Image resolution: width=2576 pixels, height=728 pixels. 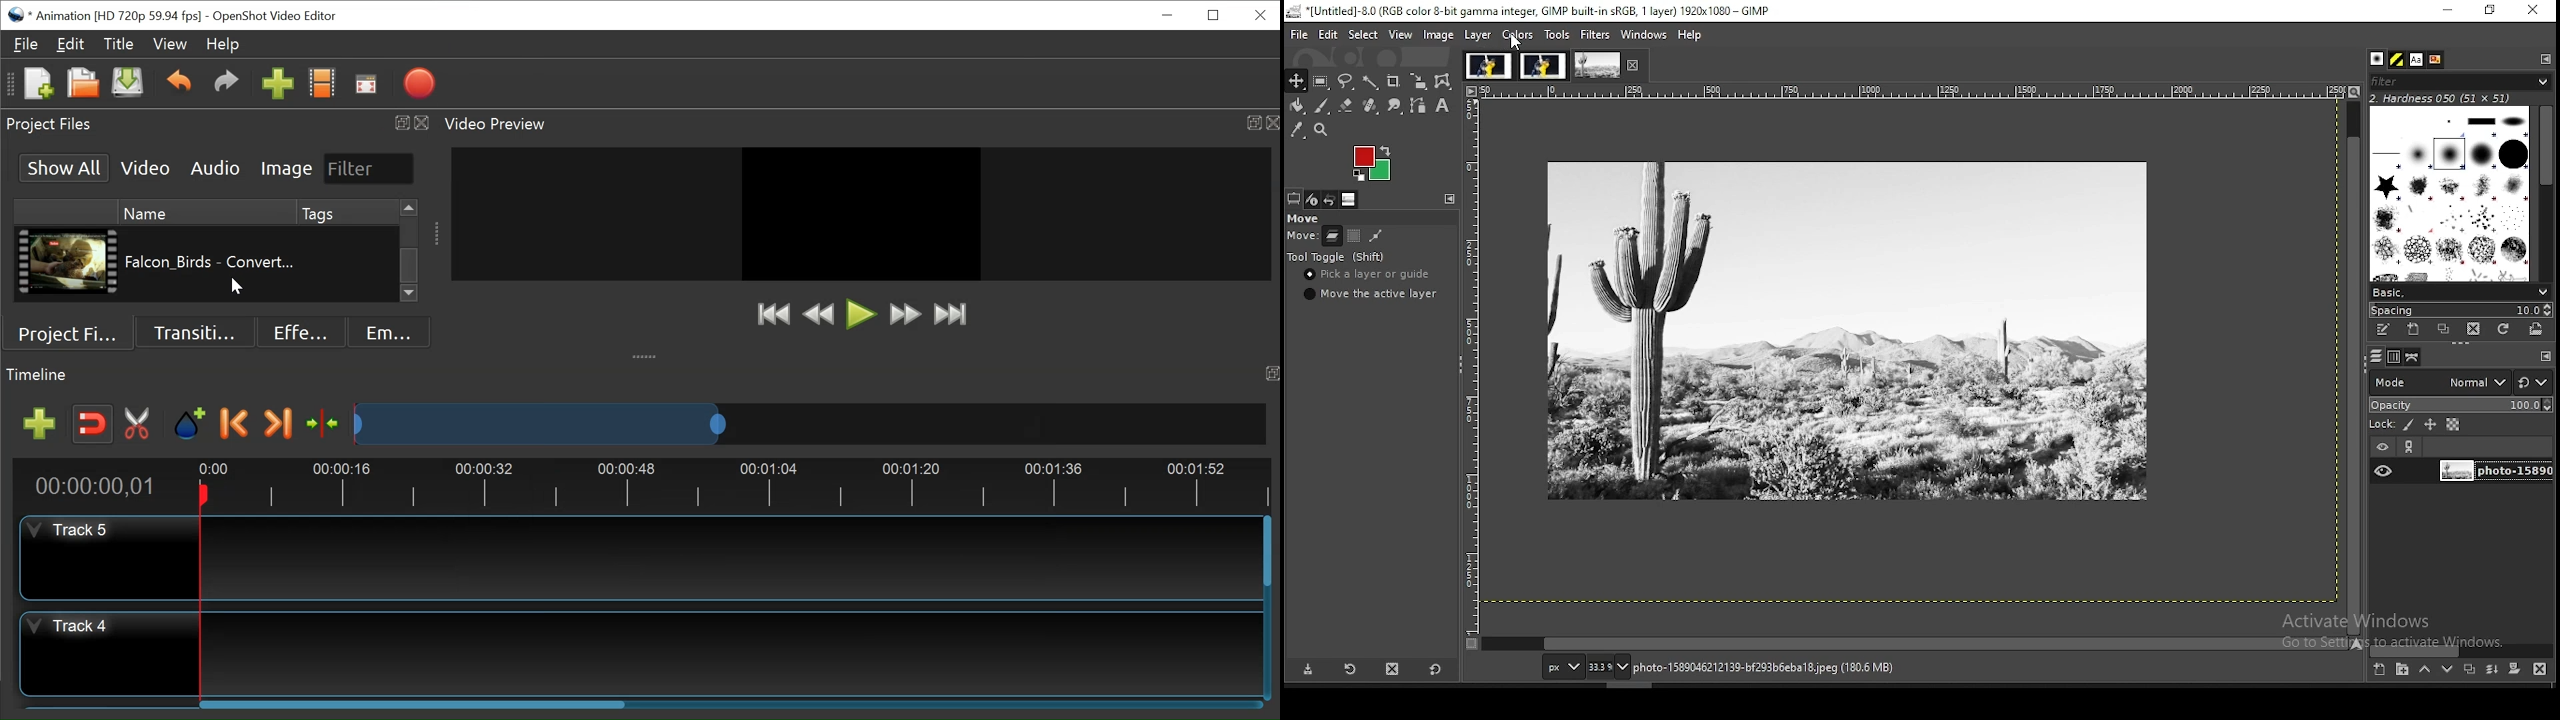 I want to click on cage transform, so click(x=1445, y=82).